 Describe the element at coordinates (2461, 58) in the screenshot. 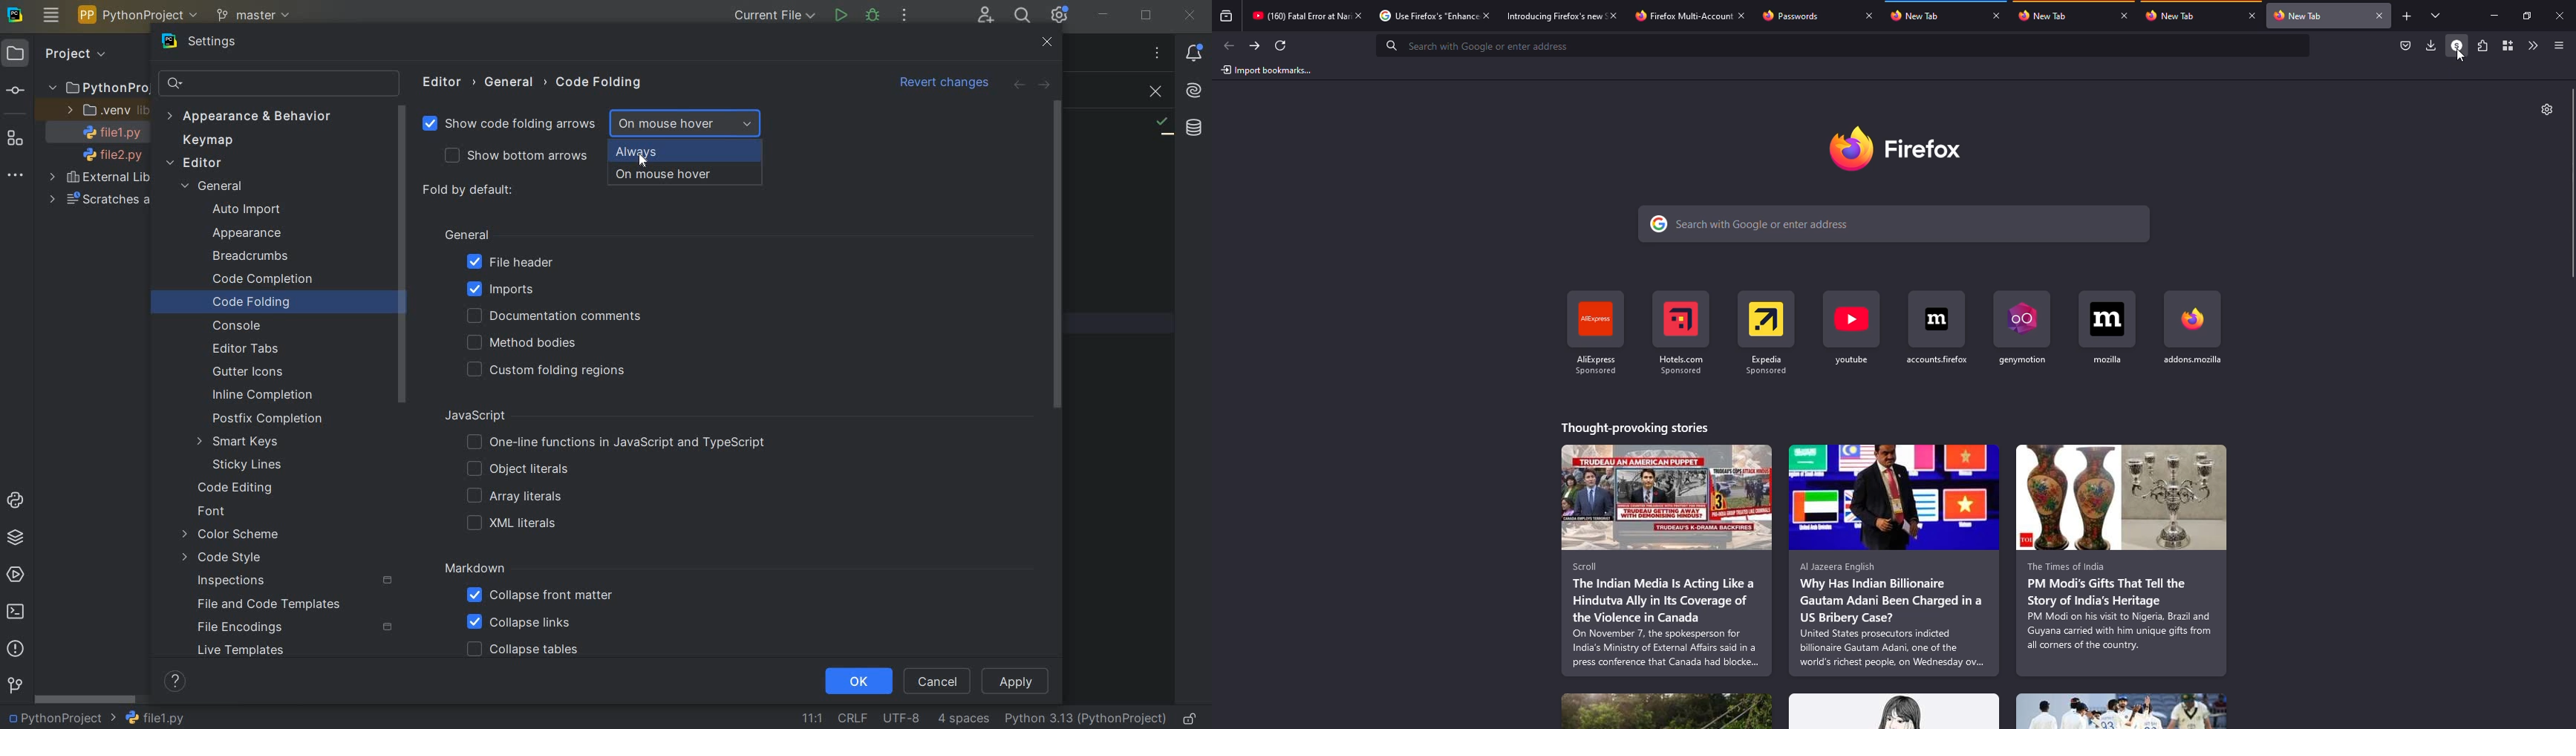

I see `cursor` at that location.